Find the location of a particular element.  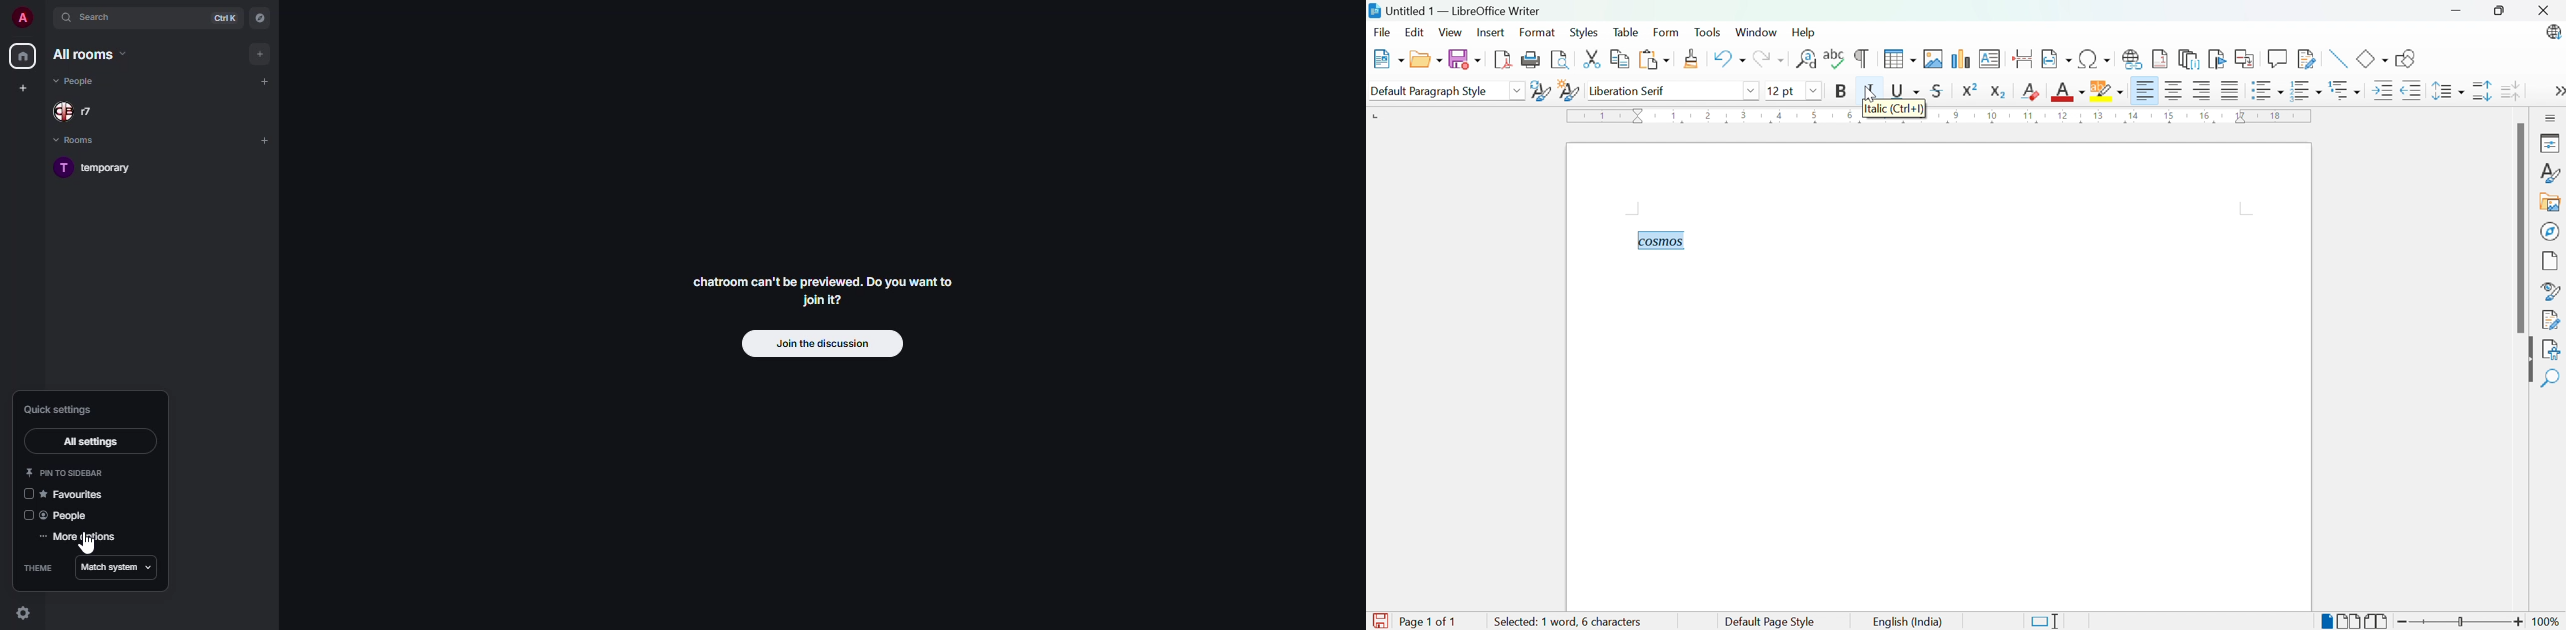

all settings is located at coordinates (92, 444).